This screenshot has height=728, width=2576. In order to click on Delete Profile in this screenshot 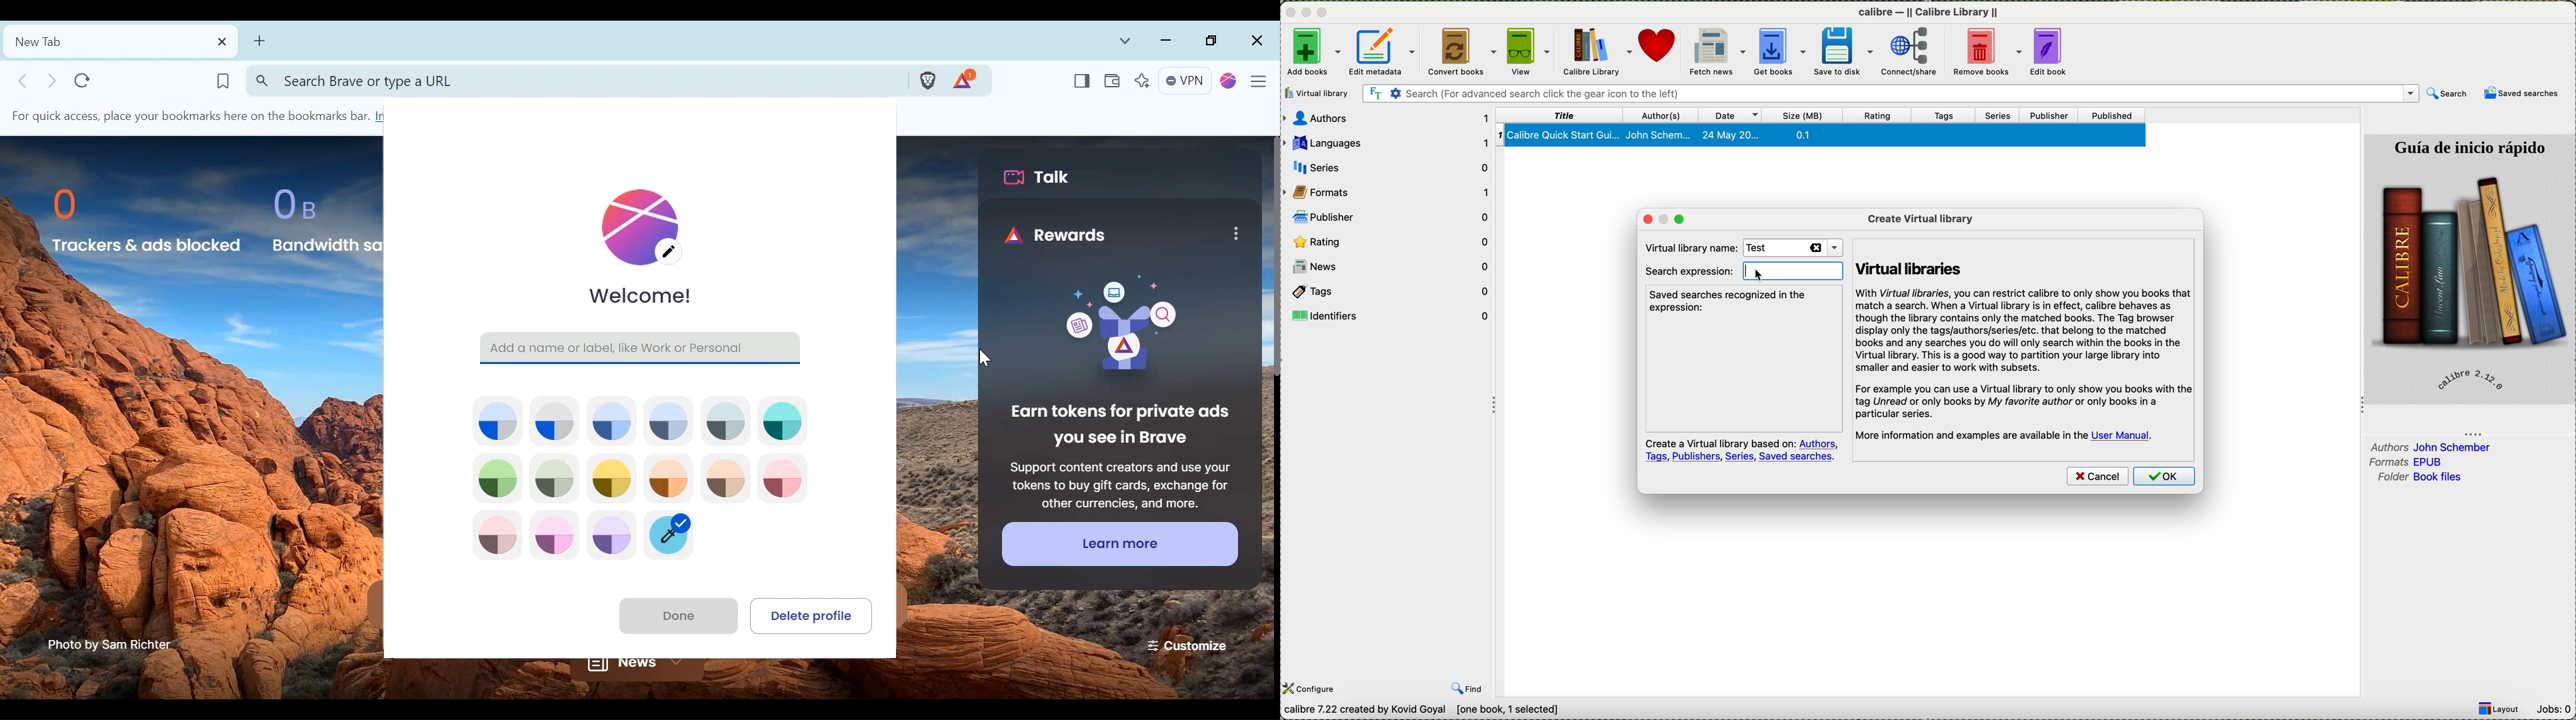, I will do `click(813, 614)`.